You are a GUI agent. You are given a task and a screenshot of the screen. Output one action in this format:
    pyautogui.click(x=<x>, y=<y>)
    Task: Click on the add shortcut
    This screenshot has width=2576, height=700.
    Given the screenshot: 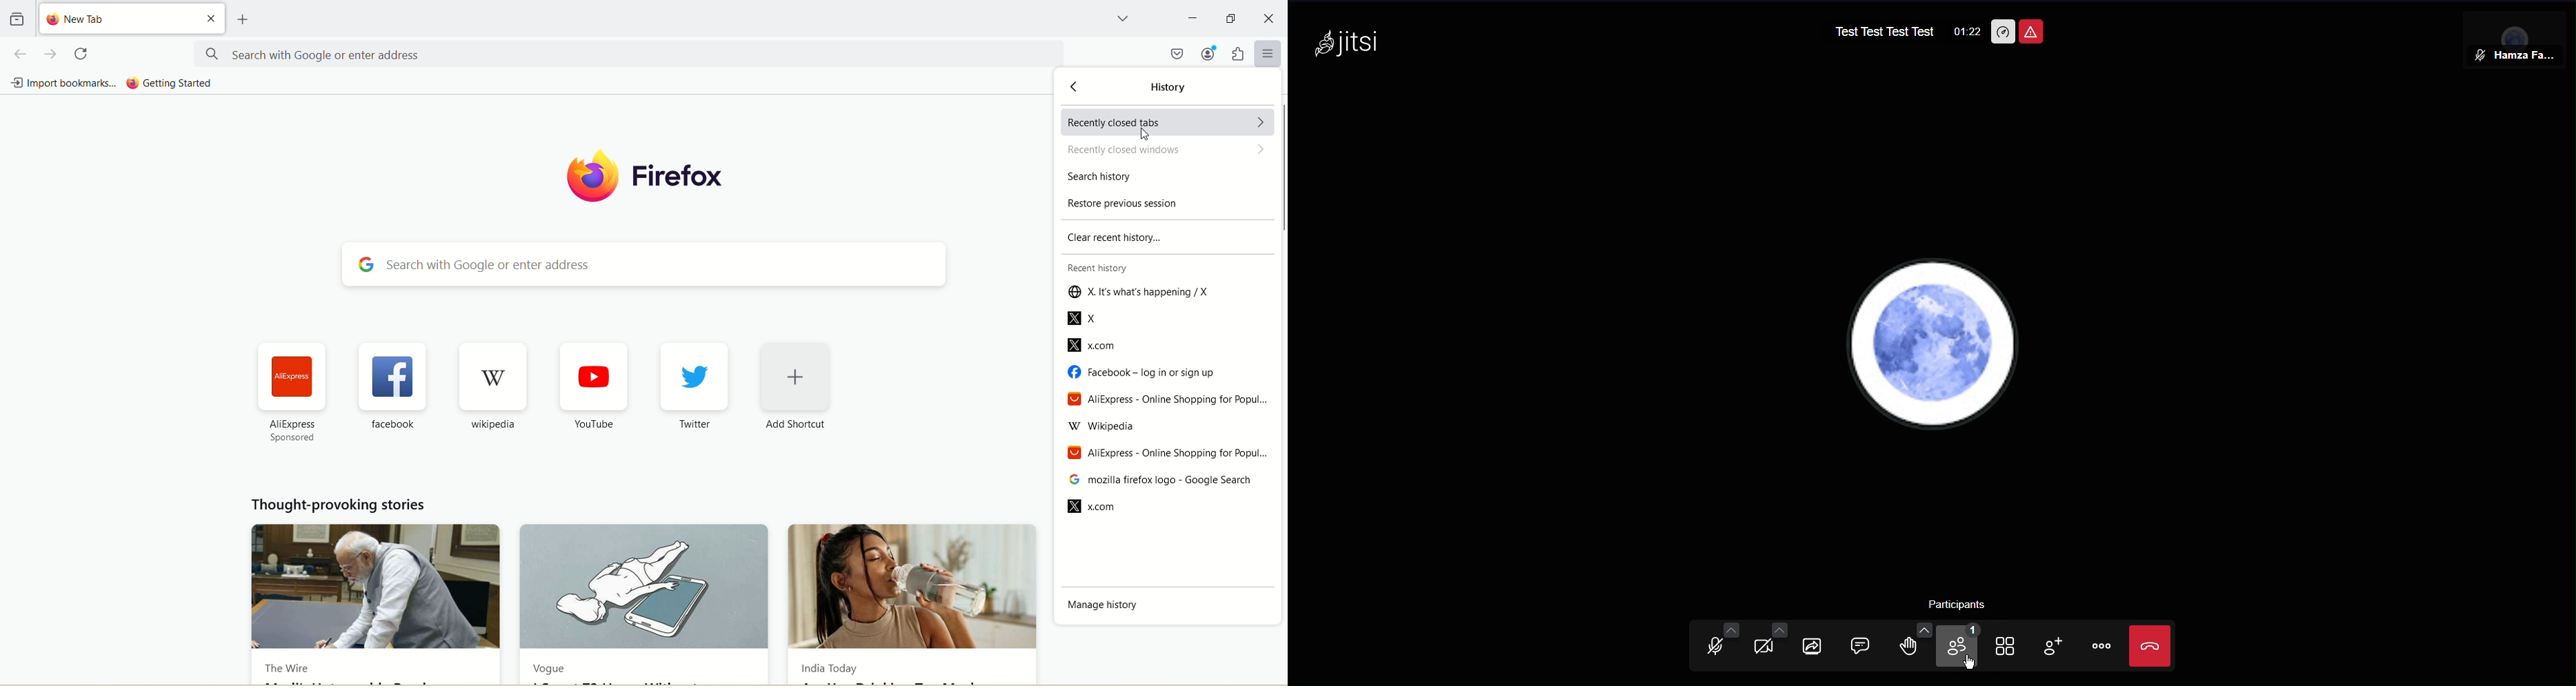 What is the action you would take?
    pyautogui.click(x=795, y=376)
    